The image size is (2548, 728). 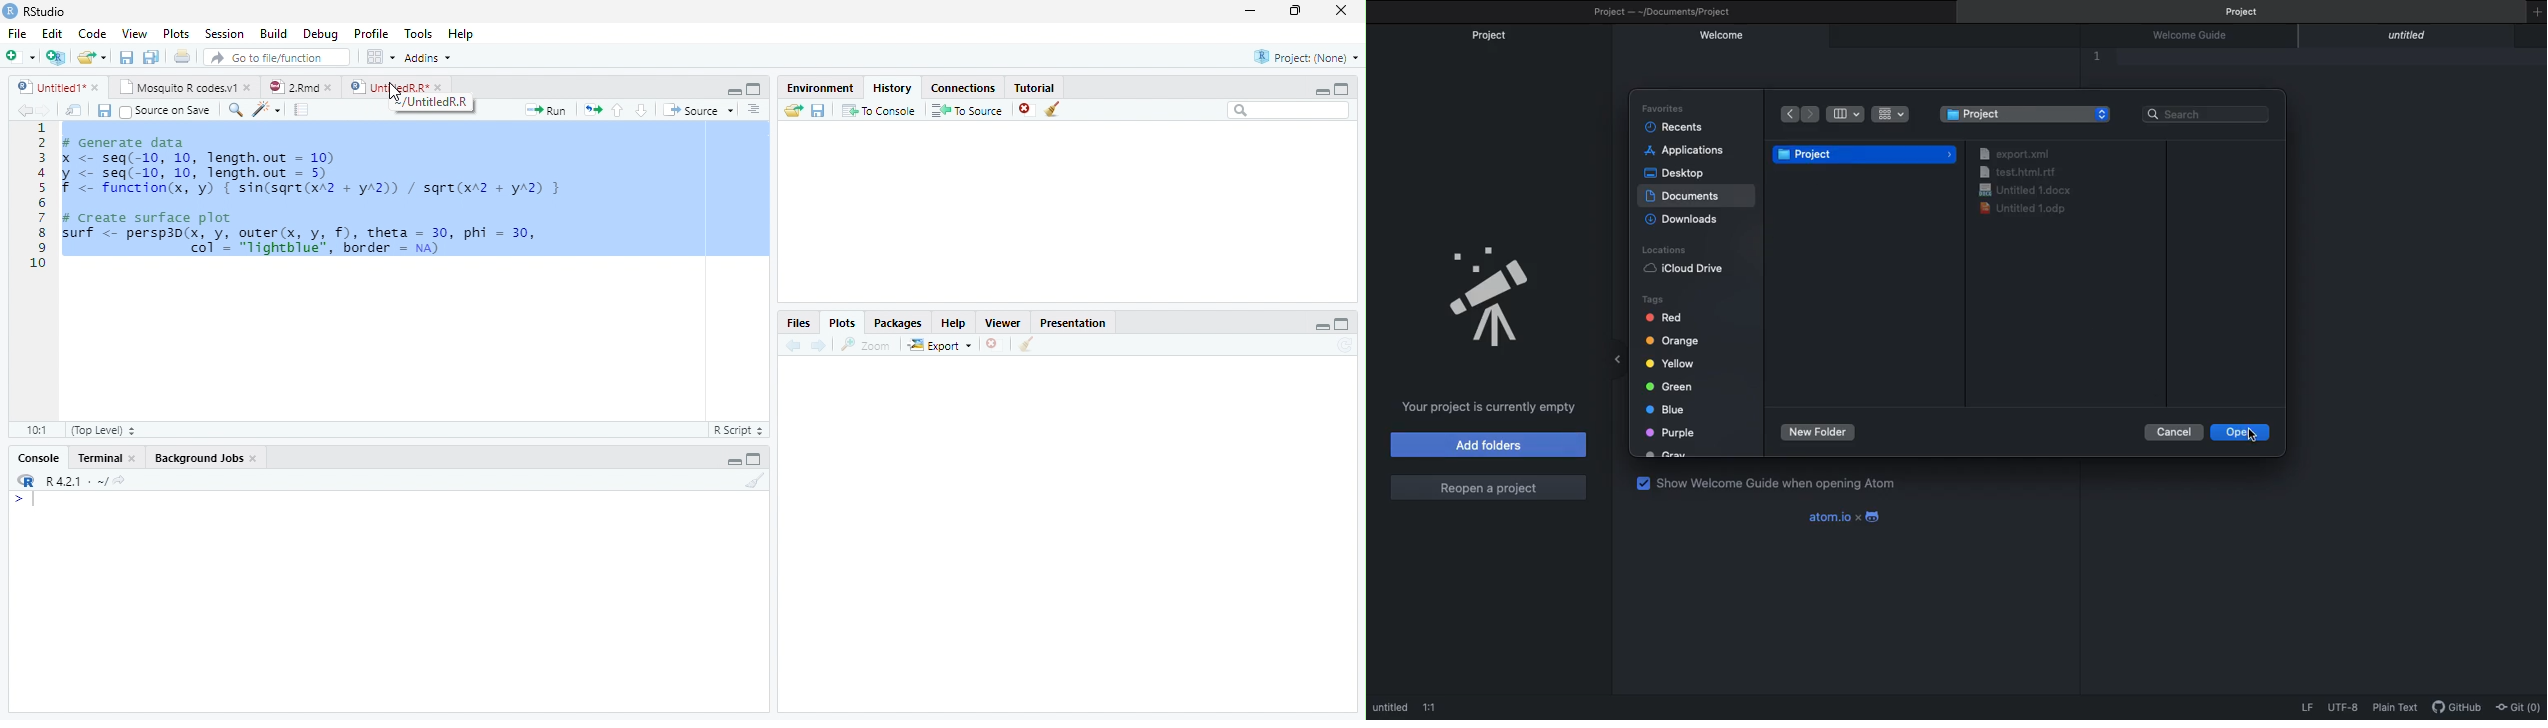 What do you see at coordinates (379, 56) in the screenshot?
I see `Workspace panes` at bounding box center [379, 56].